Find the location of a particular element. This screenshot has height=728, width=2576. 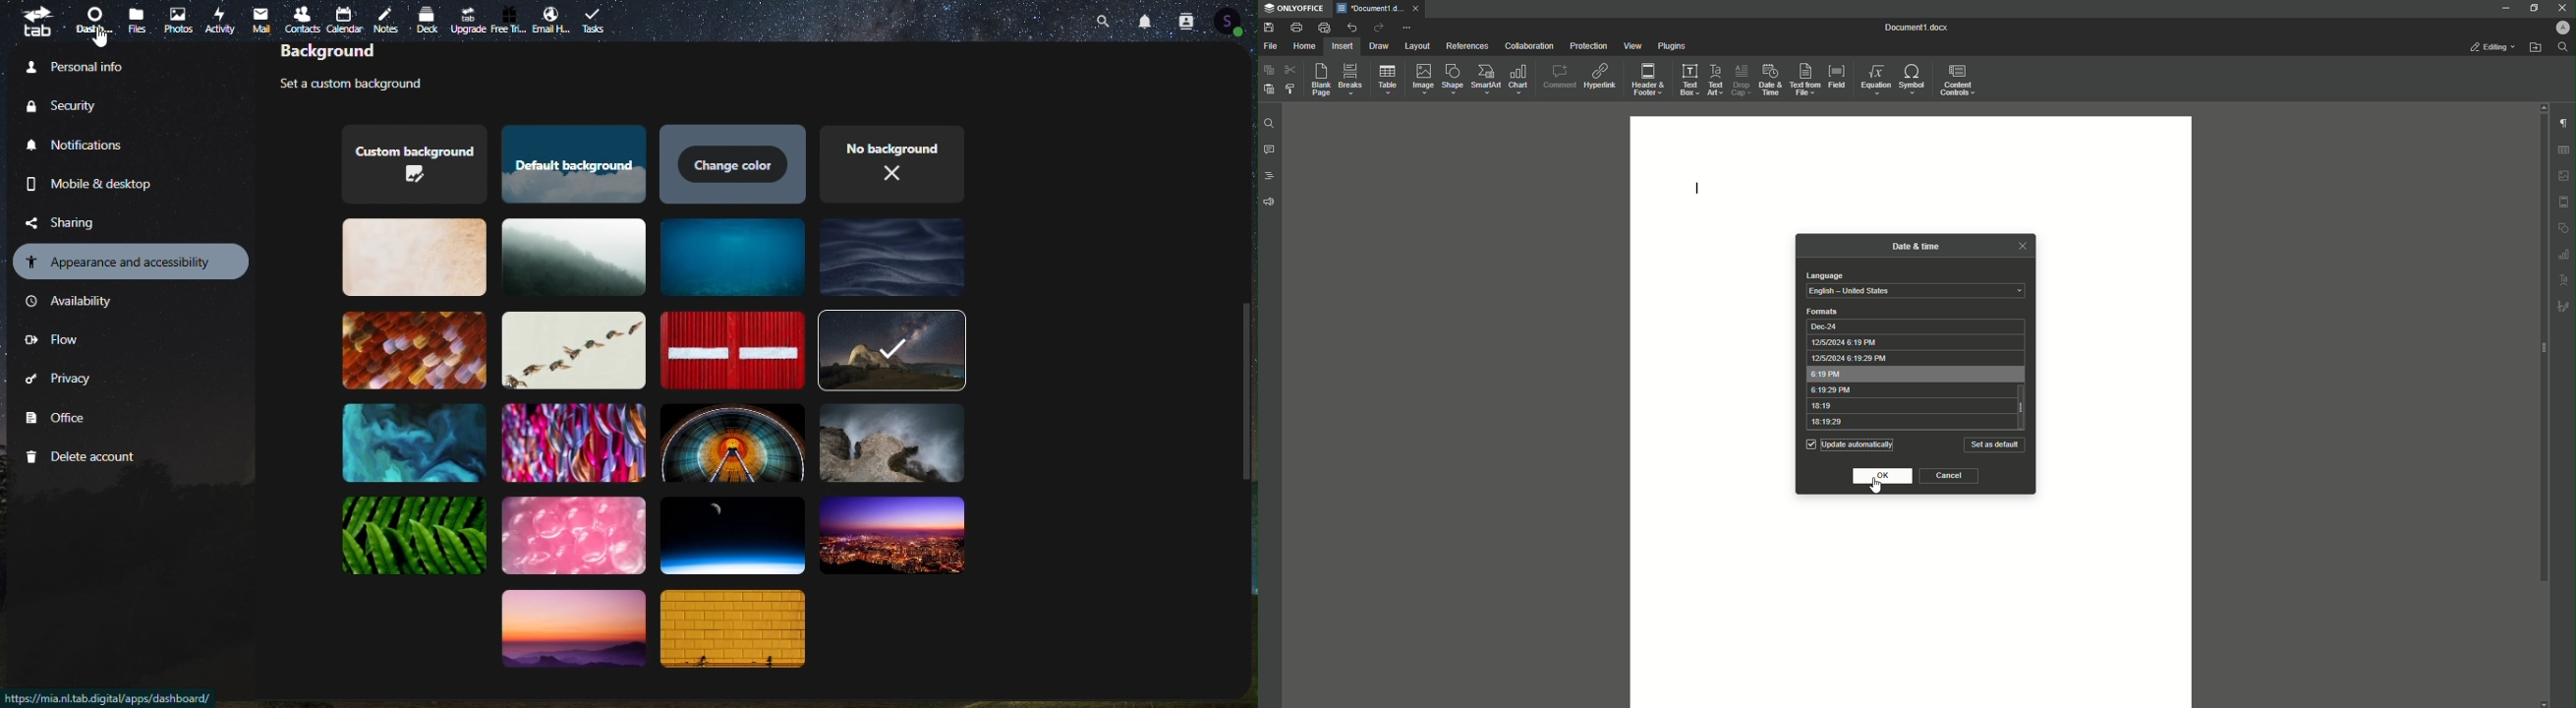

Hyperlink is located at coordinates (1599, 74).